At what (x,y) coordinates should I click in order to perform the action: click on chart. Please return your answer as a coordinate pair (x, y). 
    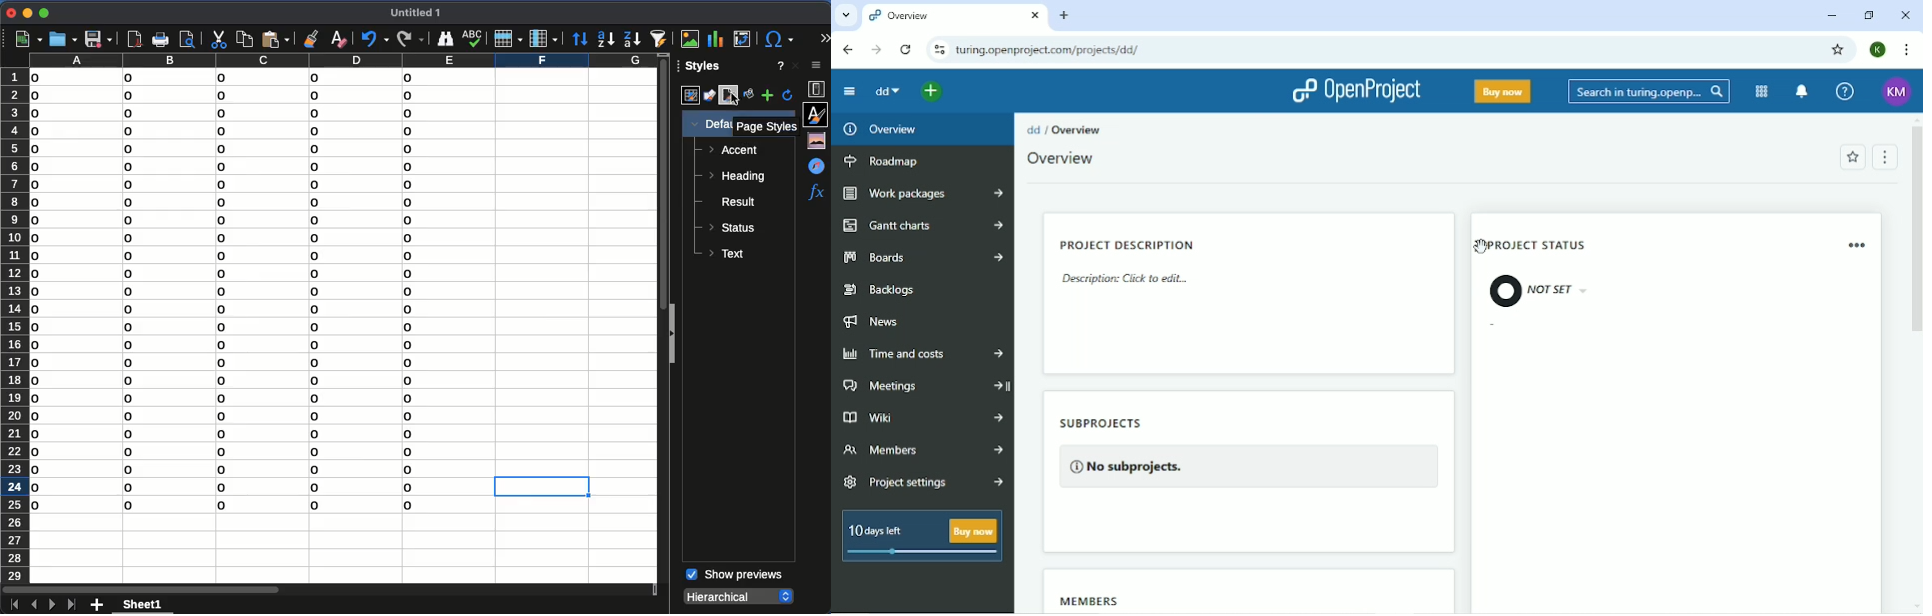
    Looking at the image, I should click on (714, 38).